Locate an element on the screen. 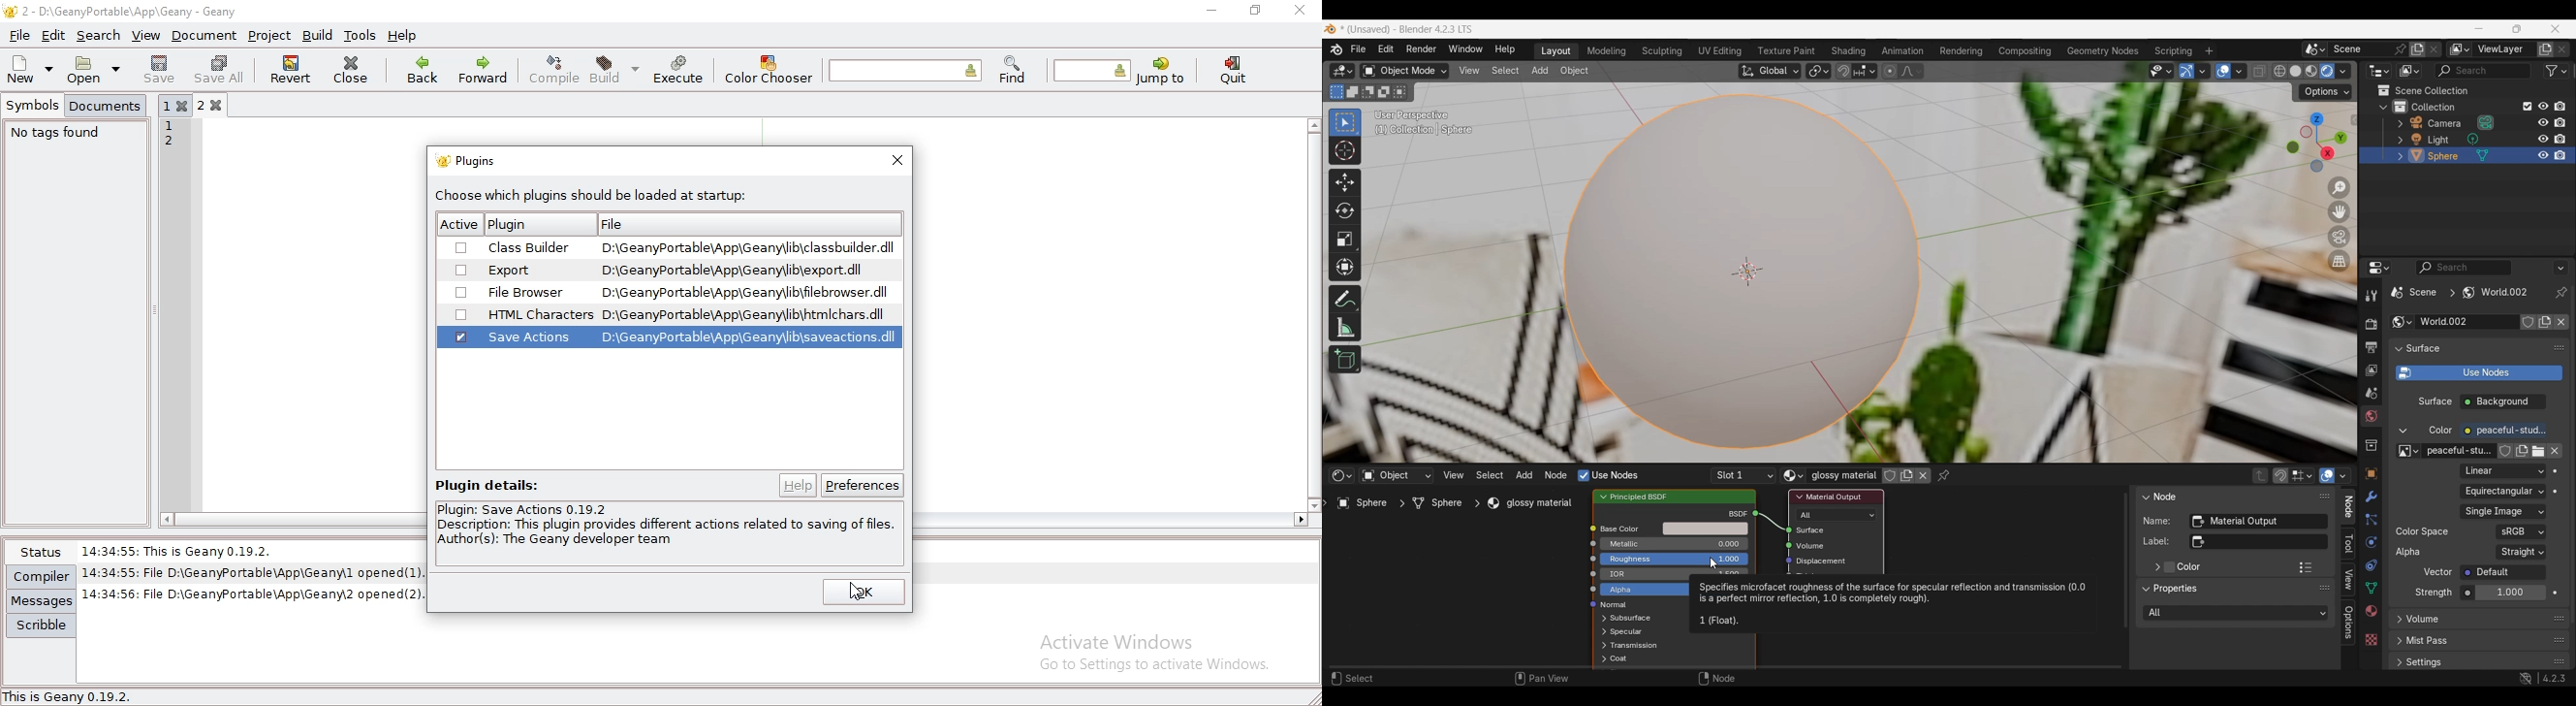  Transform options is located at coordinates (2325, 92).